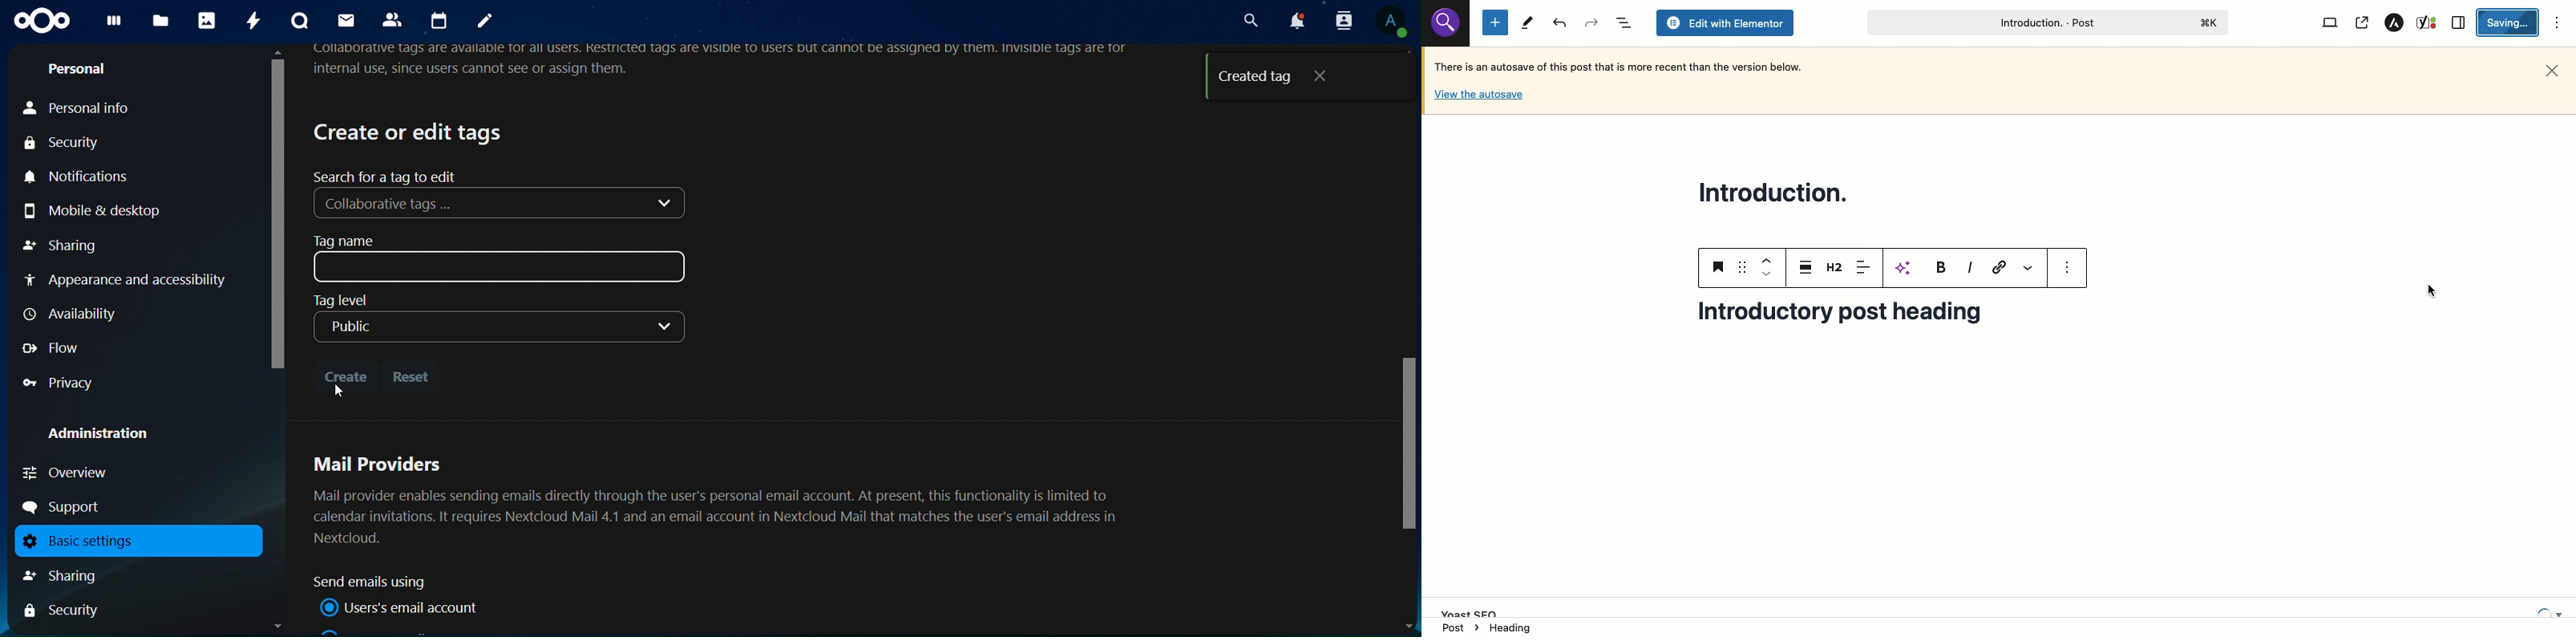 This screenshot has width=2576, height=644. I want to click on Edit with elementor, so click(1725, 23).